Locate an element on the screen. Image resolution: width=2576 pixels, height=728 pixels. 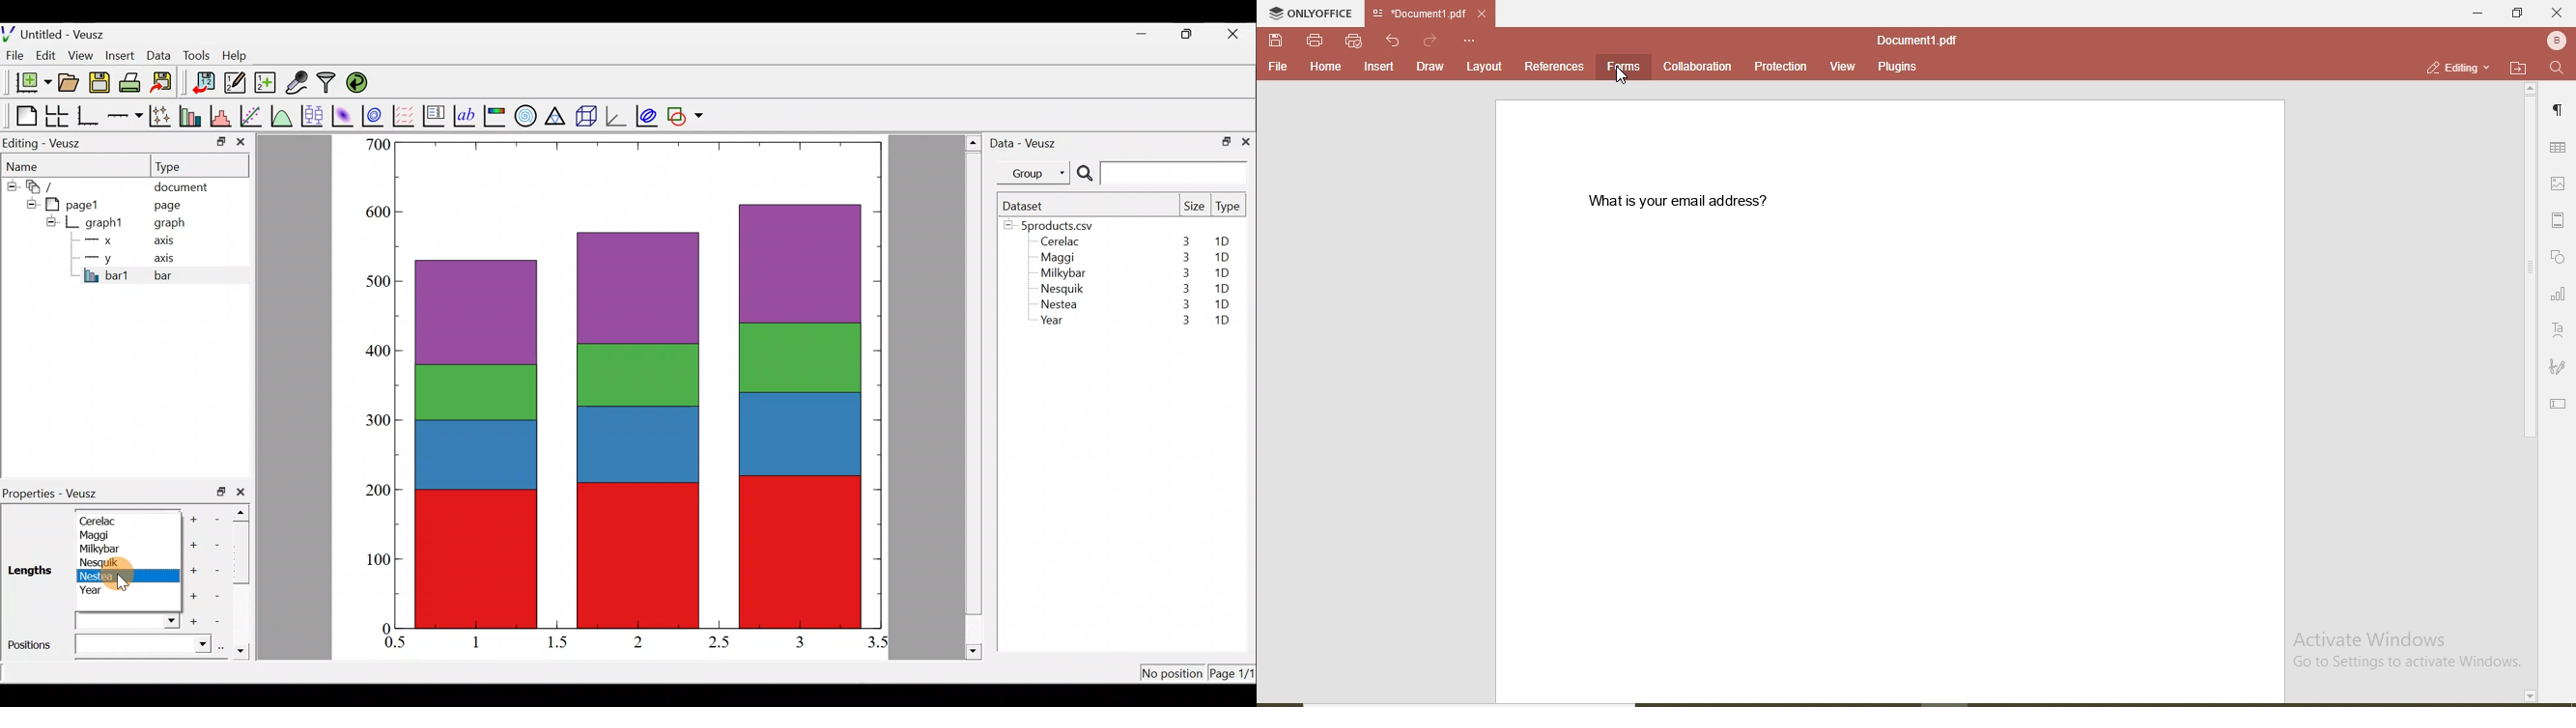
x is located at coordinates (101, 240).